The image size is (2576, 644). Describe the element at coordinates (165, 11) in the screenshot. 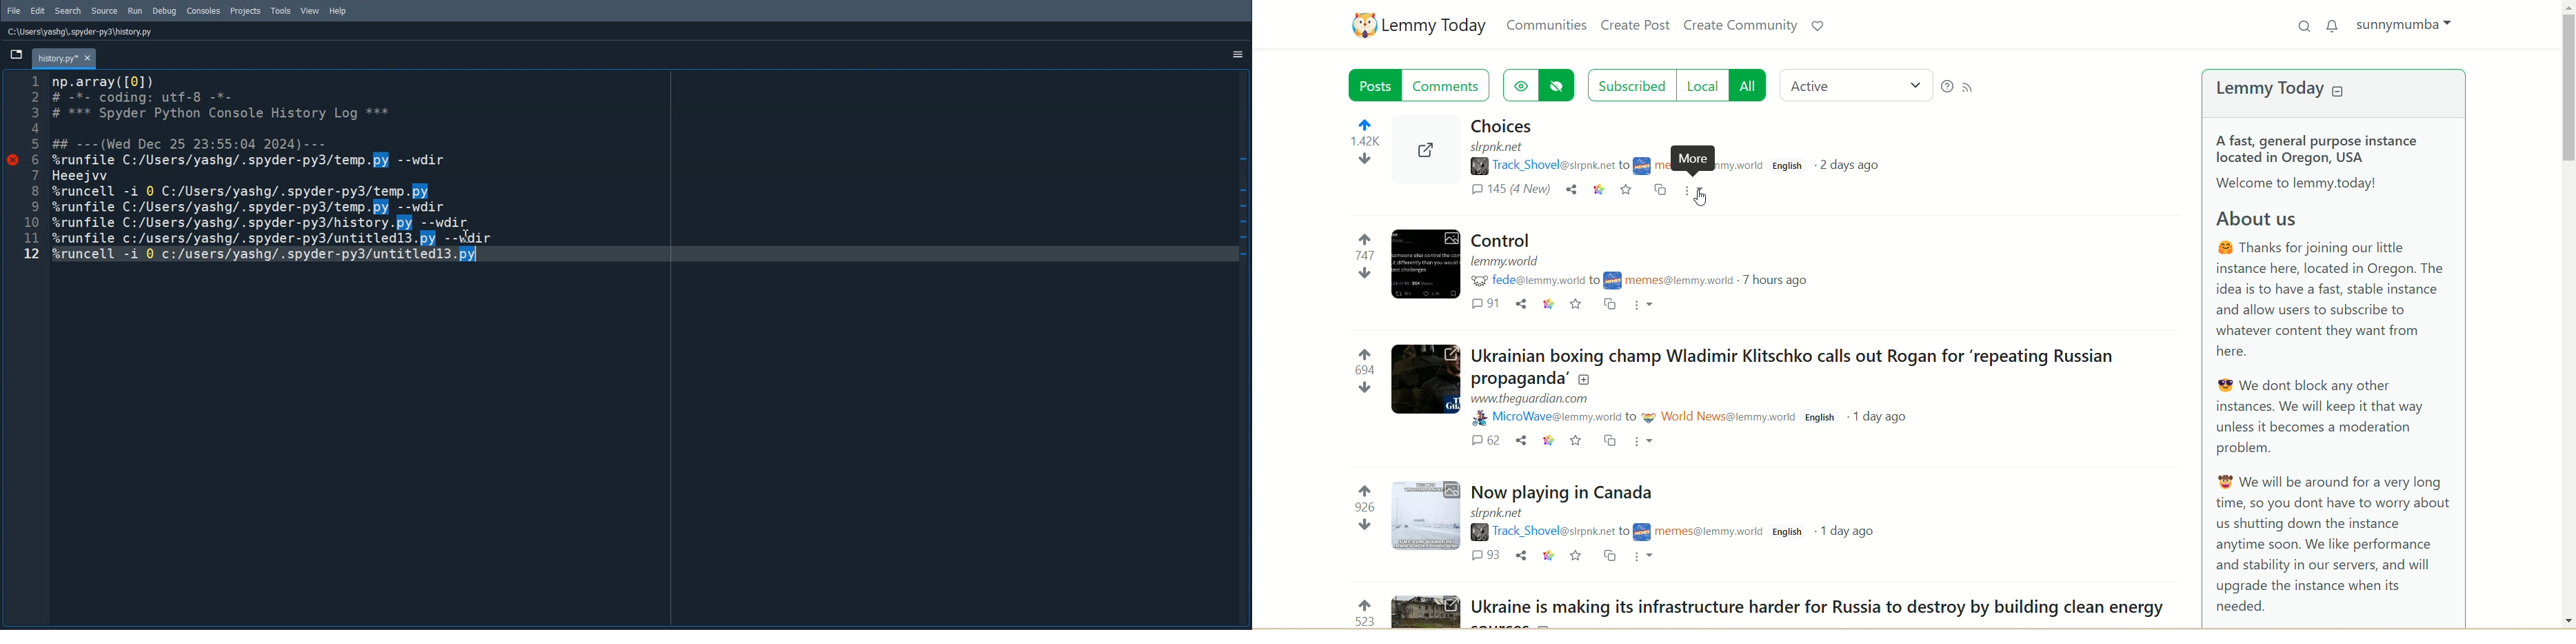

I see `Debug` at that location.